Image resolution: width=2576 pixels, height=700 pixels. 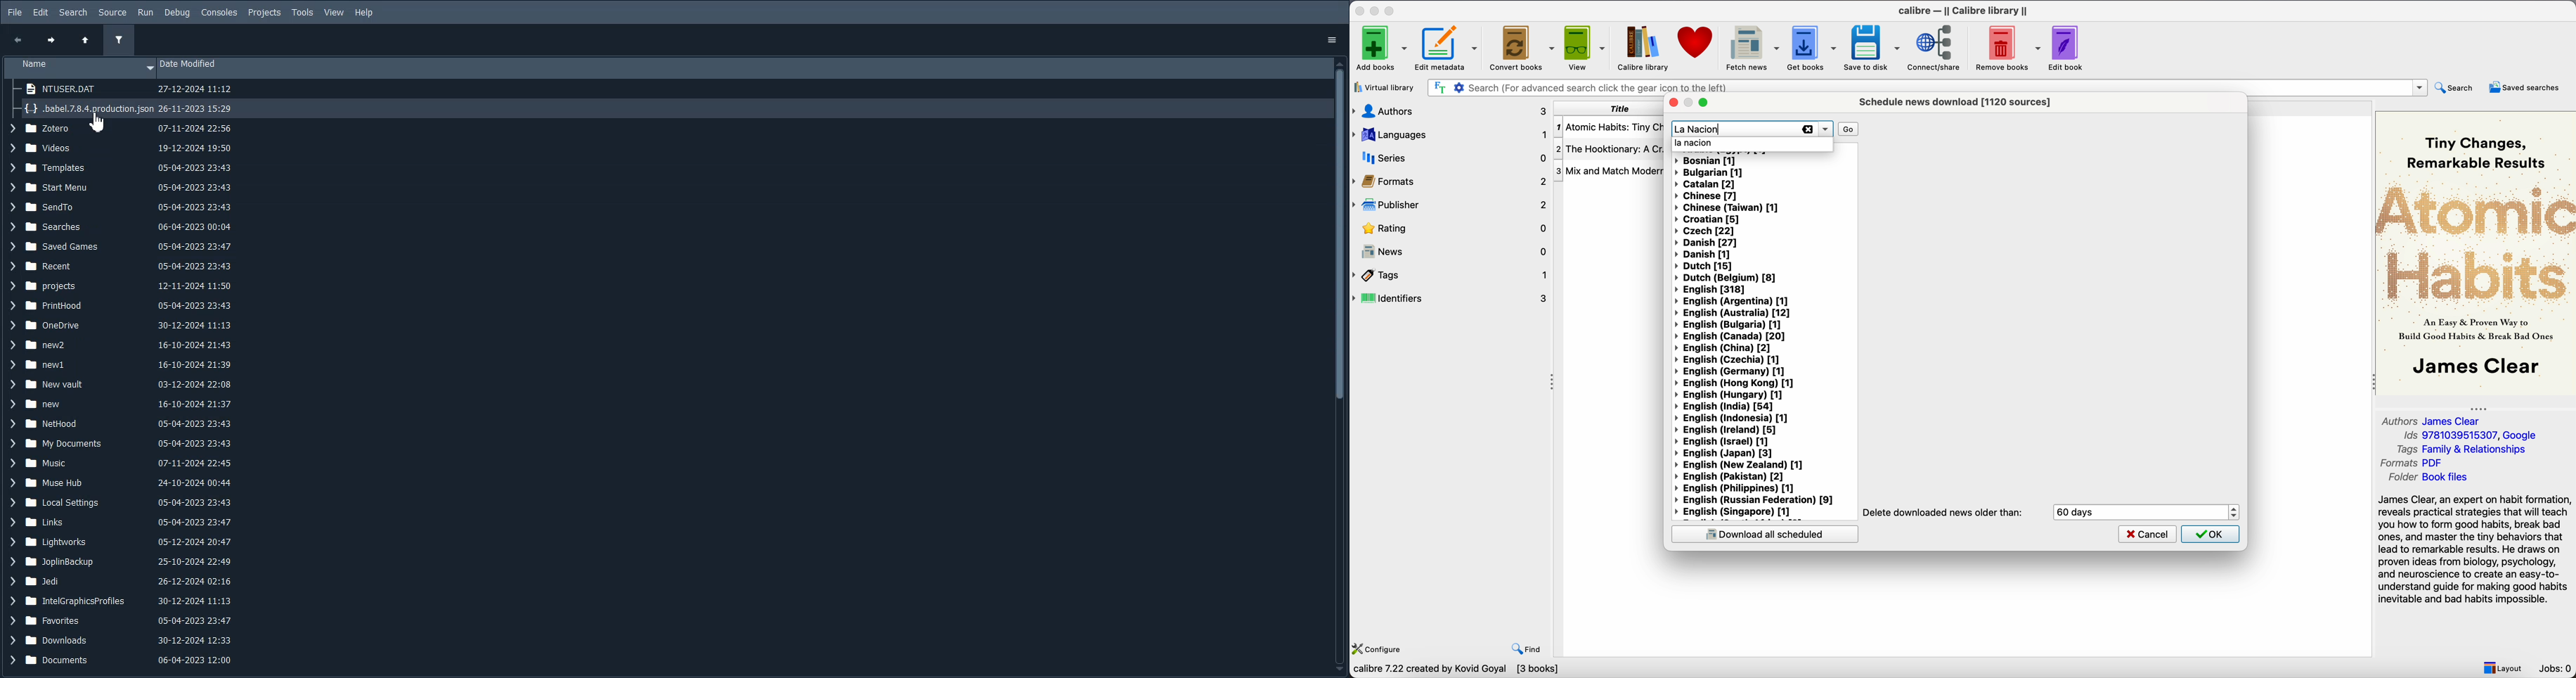 What do you see at coordinates (118, 41) in the screenshot?
I see `Filter` at bounding box center [118, 41].